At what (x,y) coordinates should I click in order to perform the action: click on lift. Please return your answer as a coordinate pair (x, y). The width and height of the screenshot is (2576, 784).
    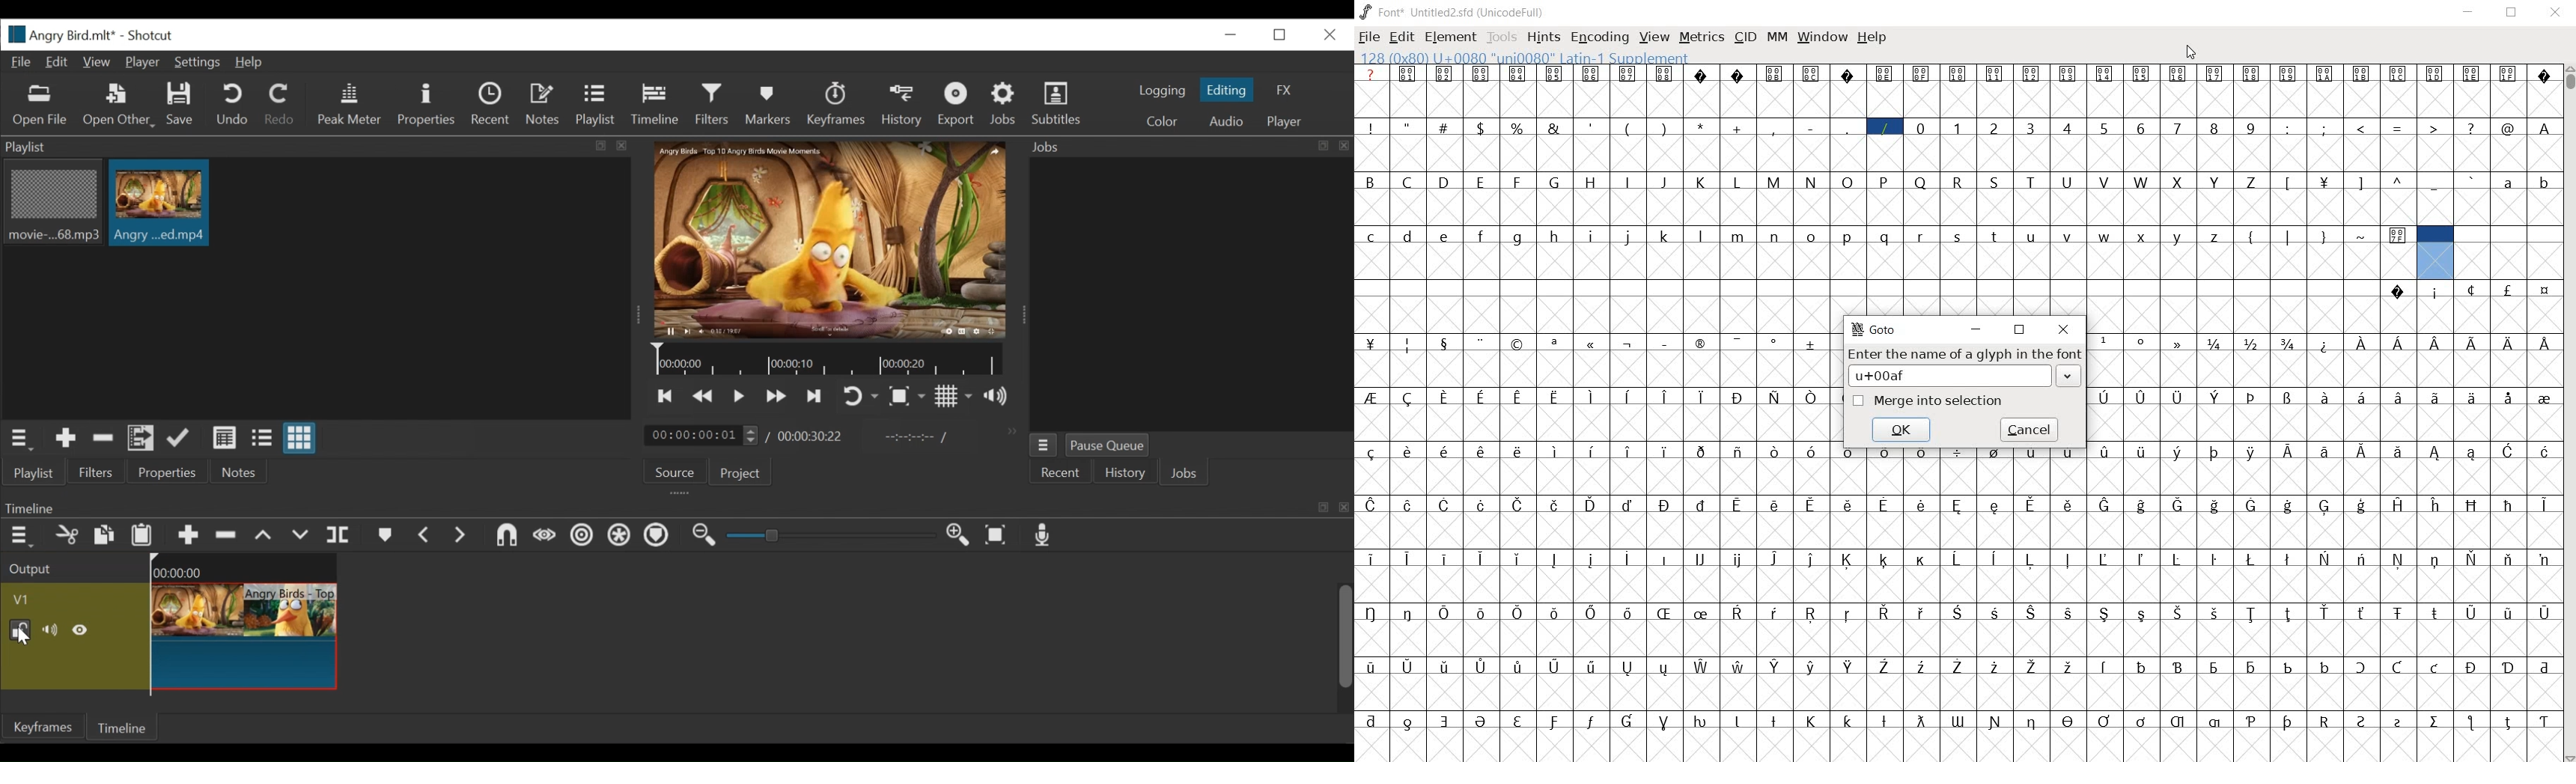
    Looking at the image, I should click on (264, 536).